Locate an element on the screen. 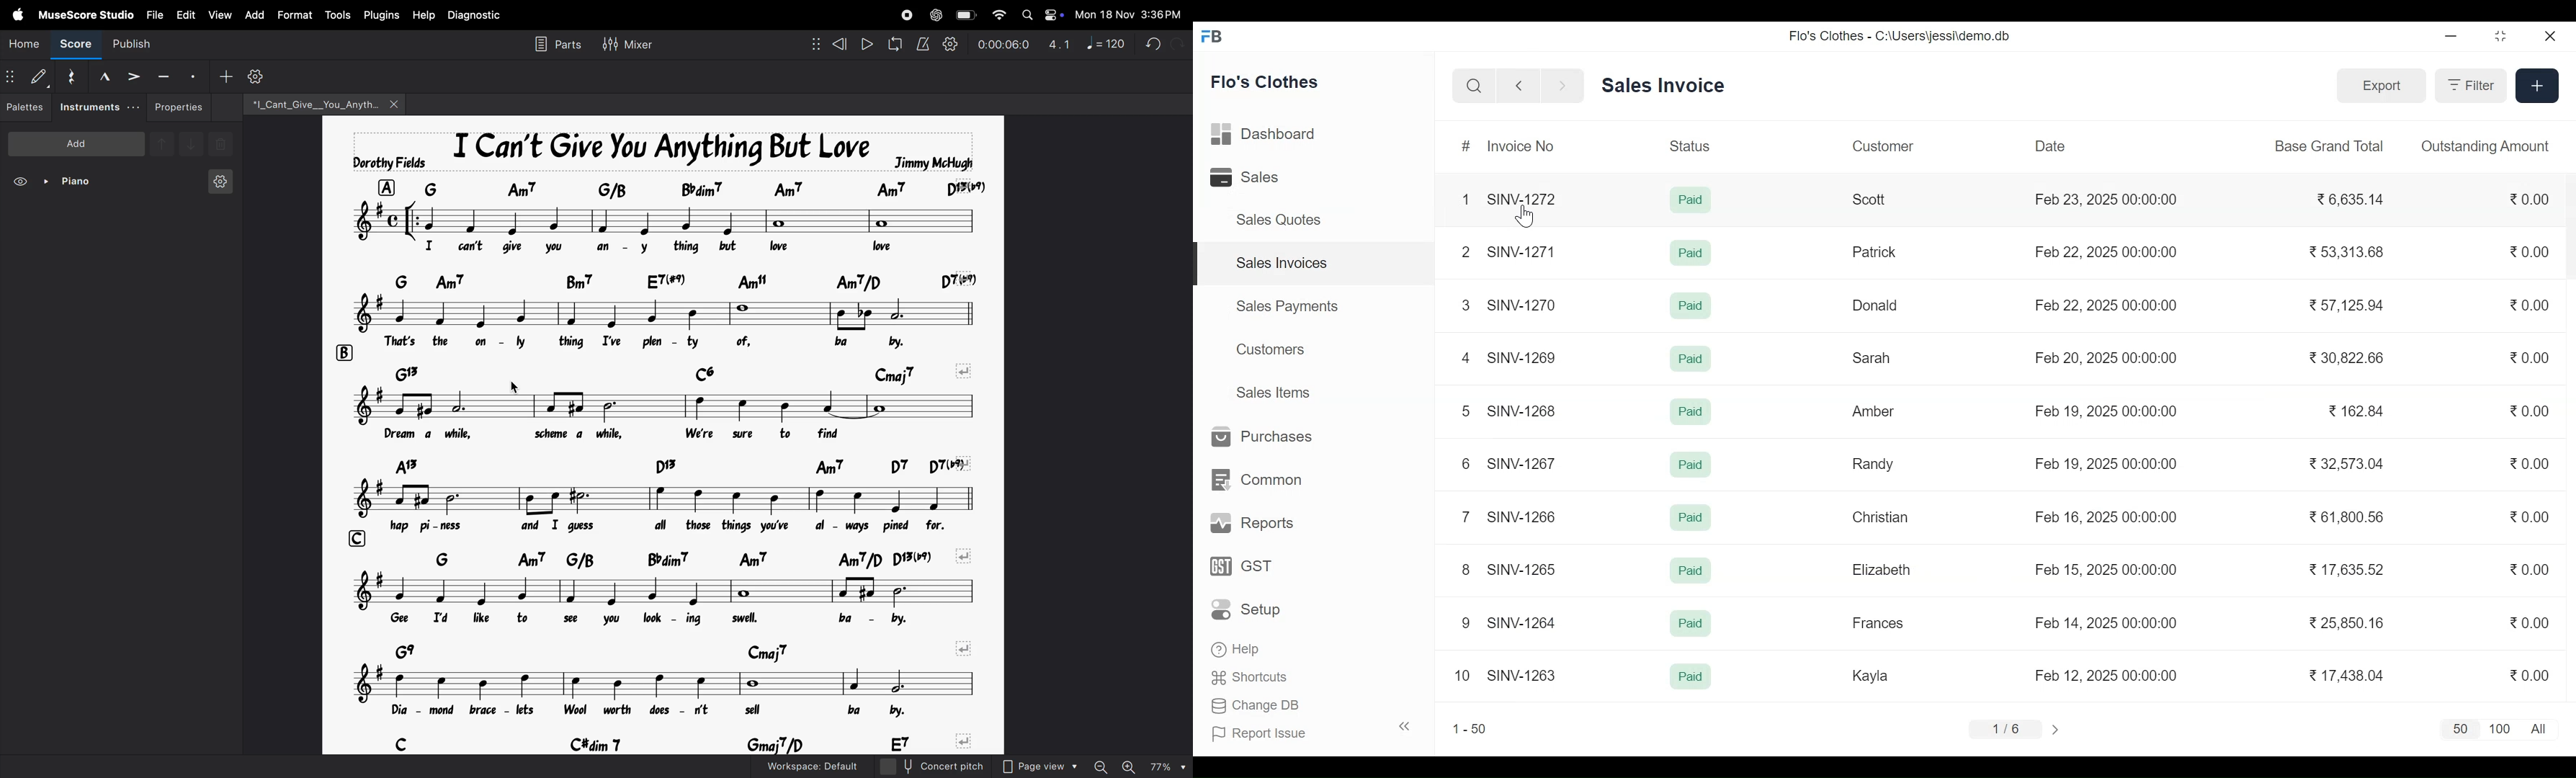 This screenshot has height=784, width=2576. lyrics is located at coordinates (662, 249).